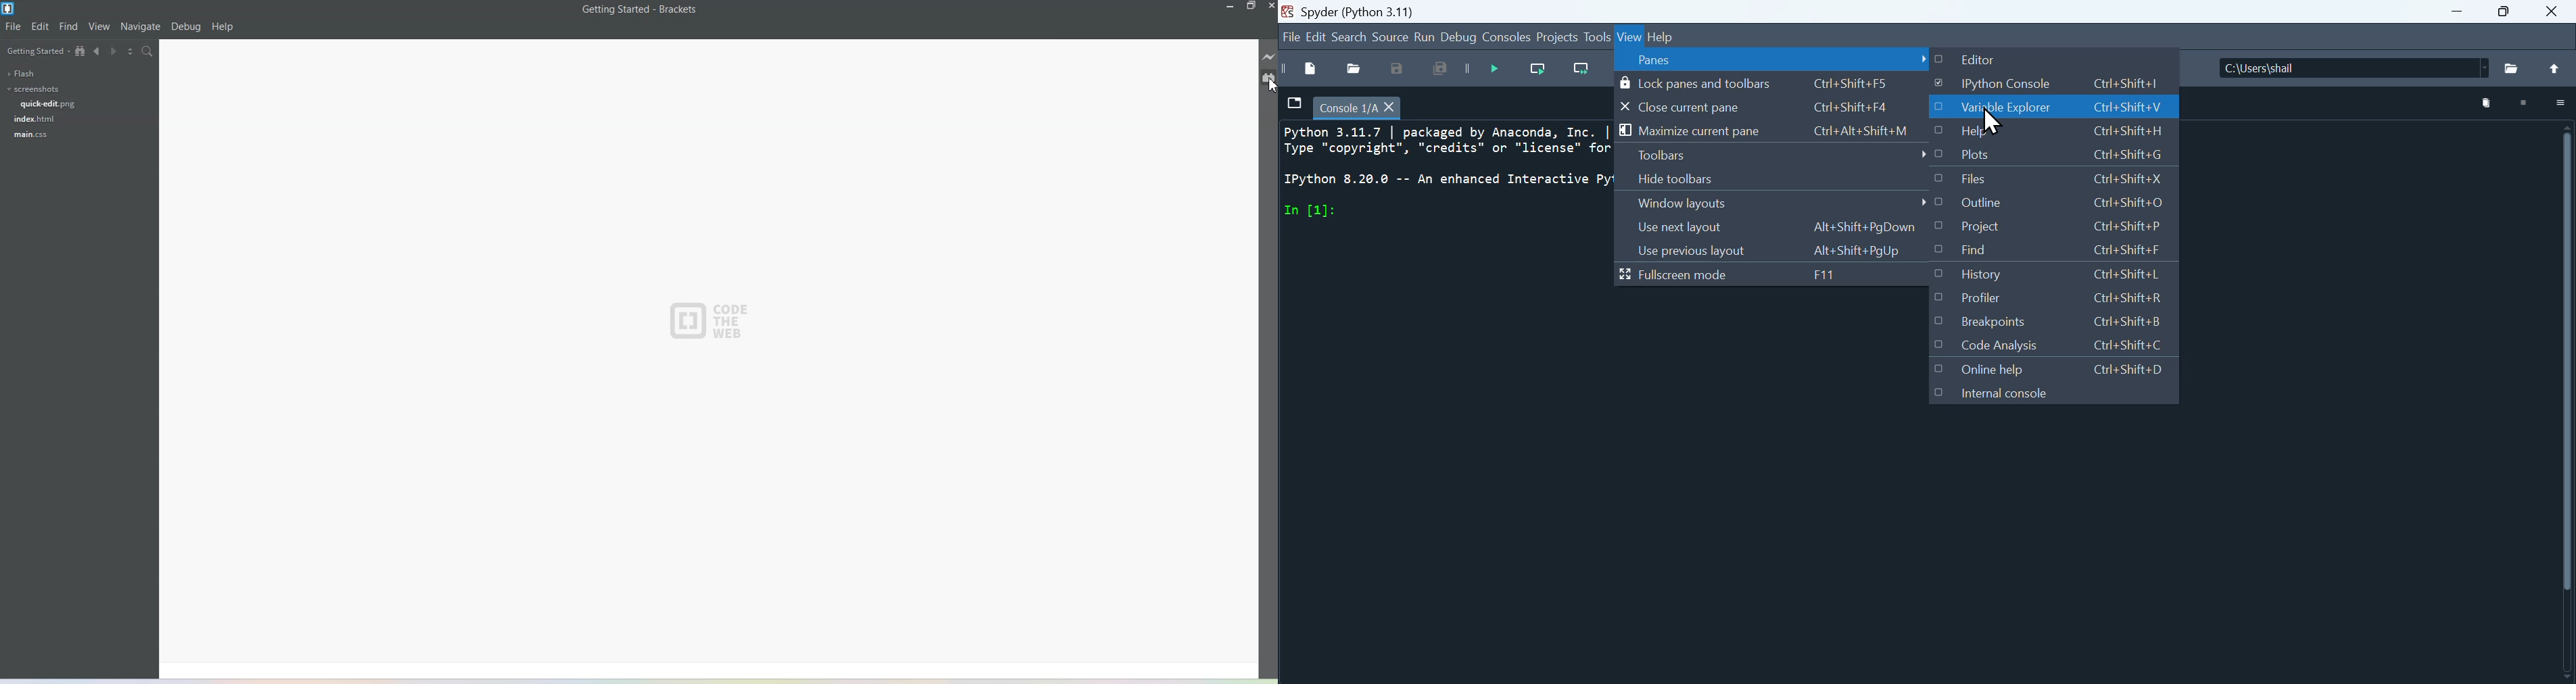 Image resolution: width=2576 pixels, height=700 pixels. I want to click on Navigate, so click(140, 27).